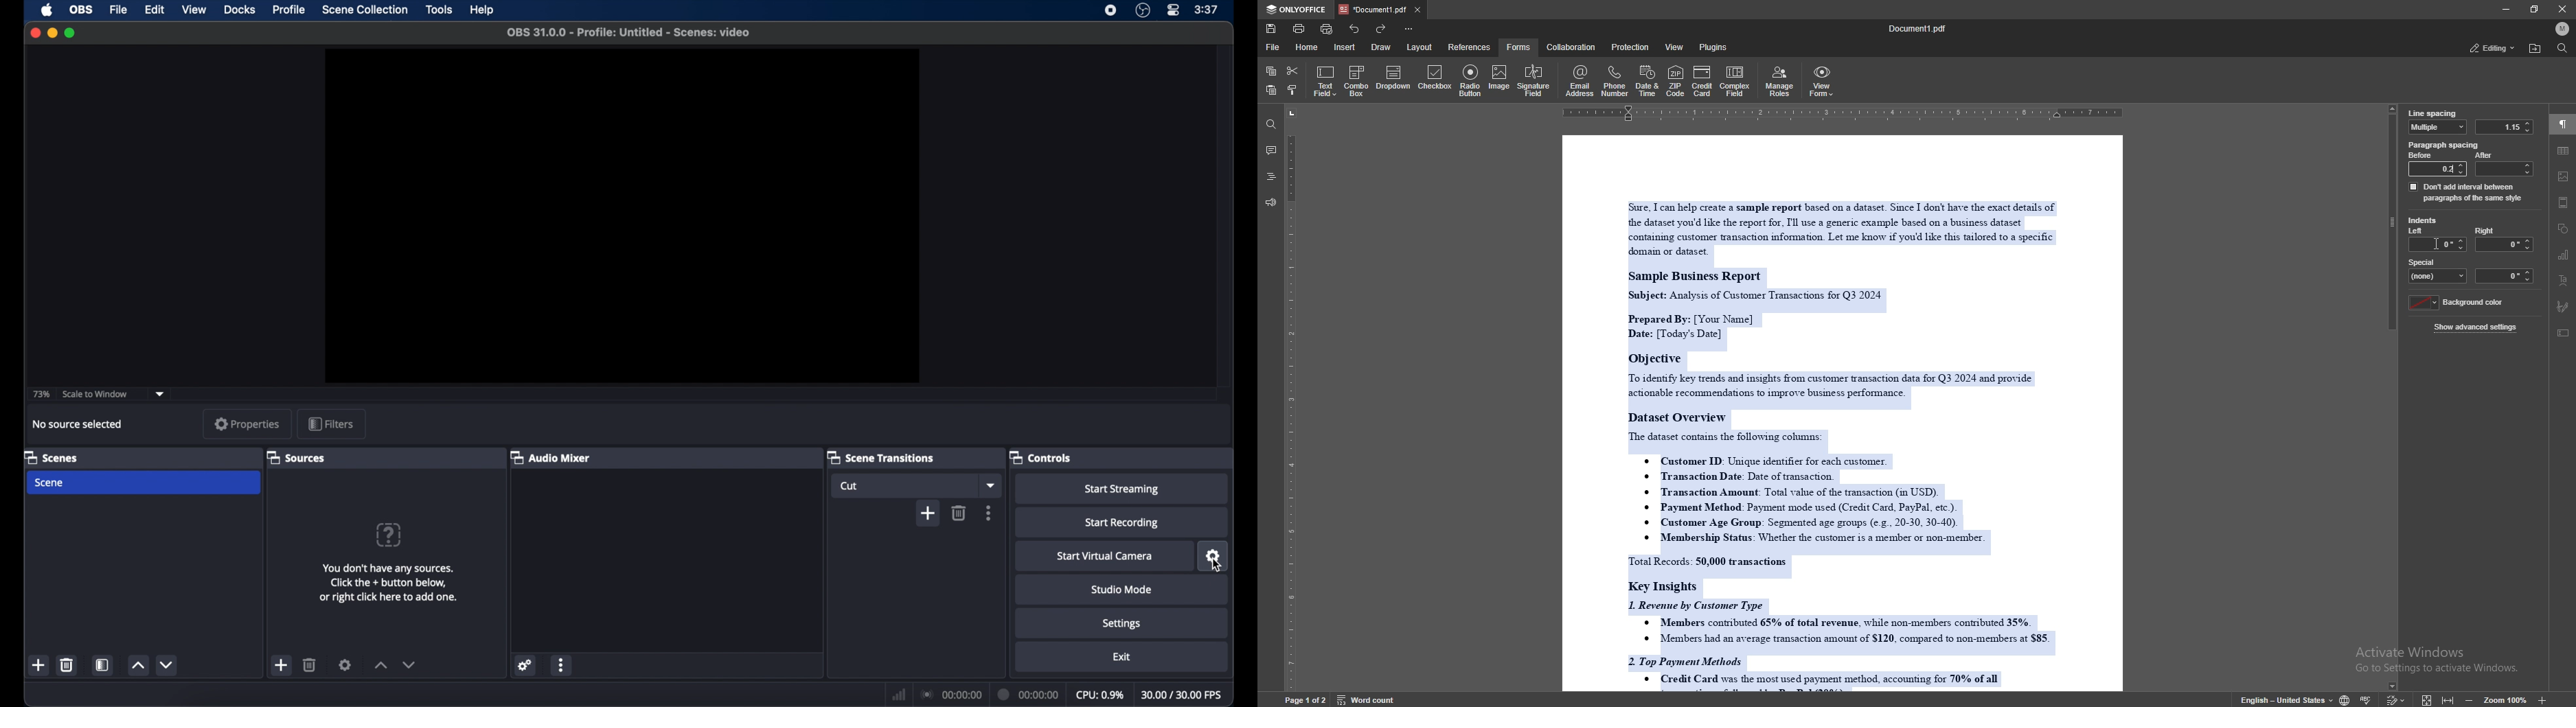 The height and width of the screenshot is (728, 2576). Describe the element at coordinates (2564, 202) in the screenshot. I see `header and footer` at that location.